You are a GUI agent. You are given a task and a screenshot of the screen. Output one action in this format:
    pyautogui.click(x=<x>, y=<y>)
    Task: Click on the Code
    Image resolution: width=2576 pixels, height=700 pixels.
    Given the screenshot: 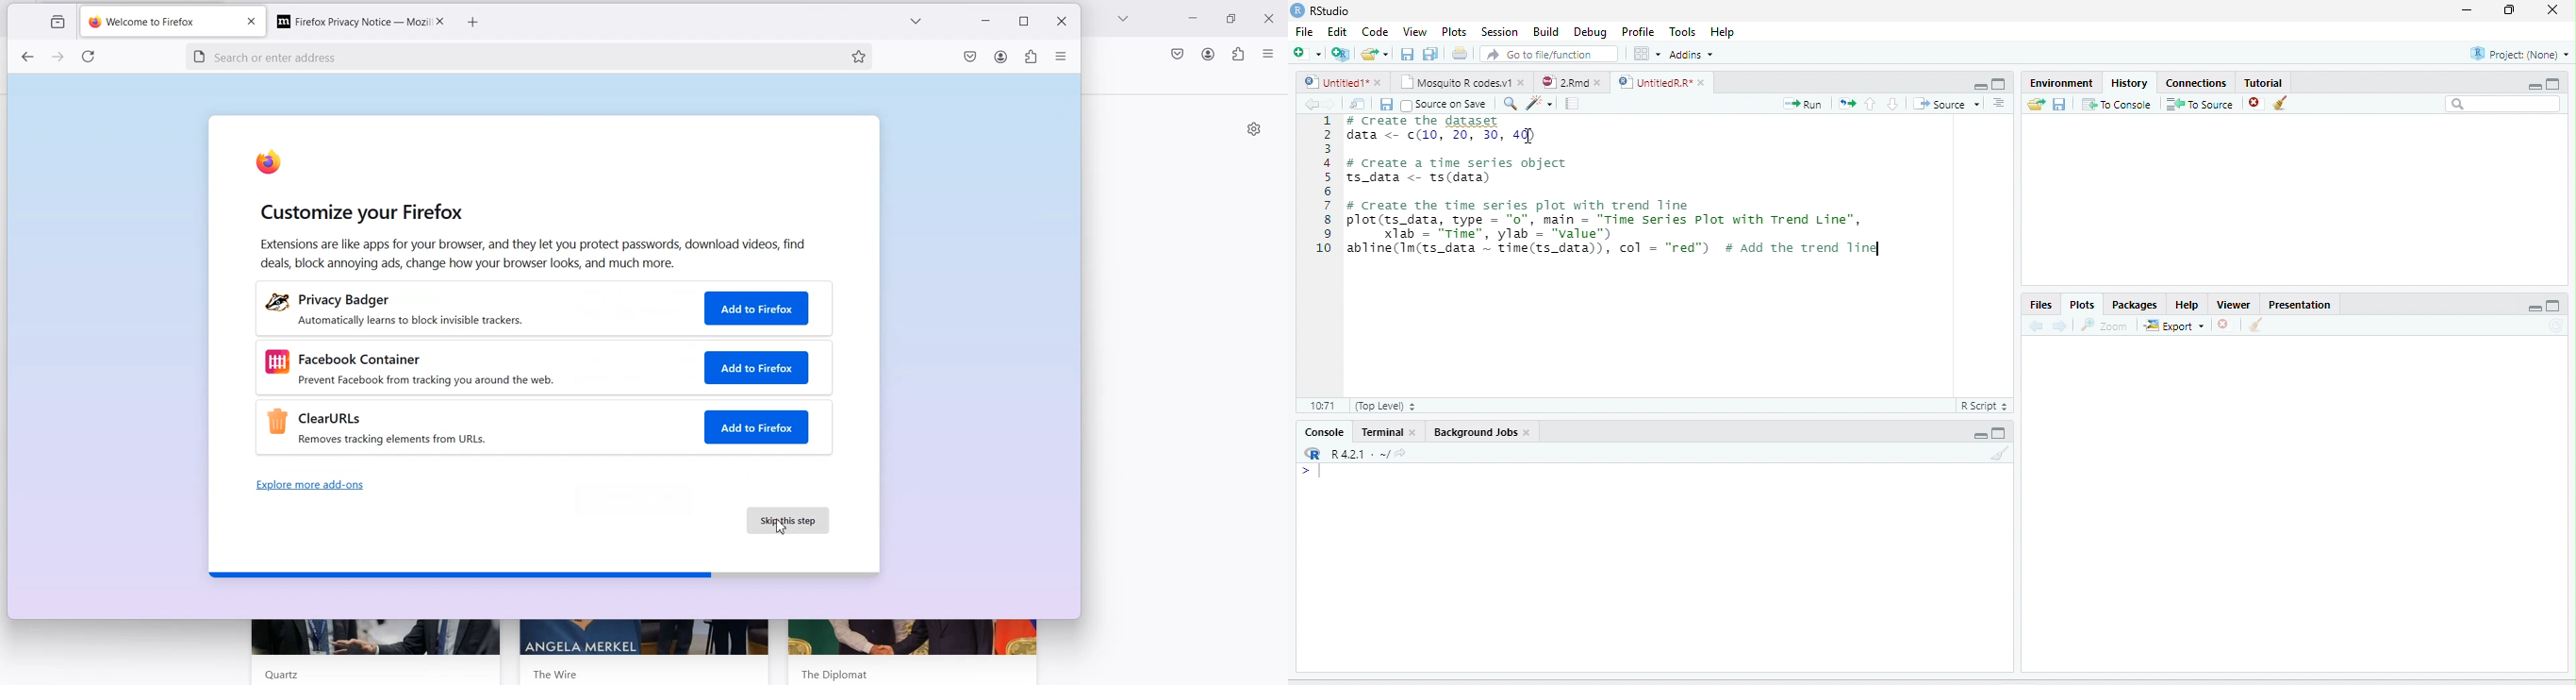 What is the action you would take?
    pyautogui.click(x=1376, y=31)
    